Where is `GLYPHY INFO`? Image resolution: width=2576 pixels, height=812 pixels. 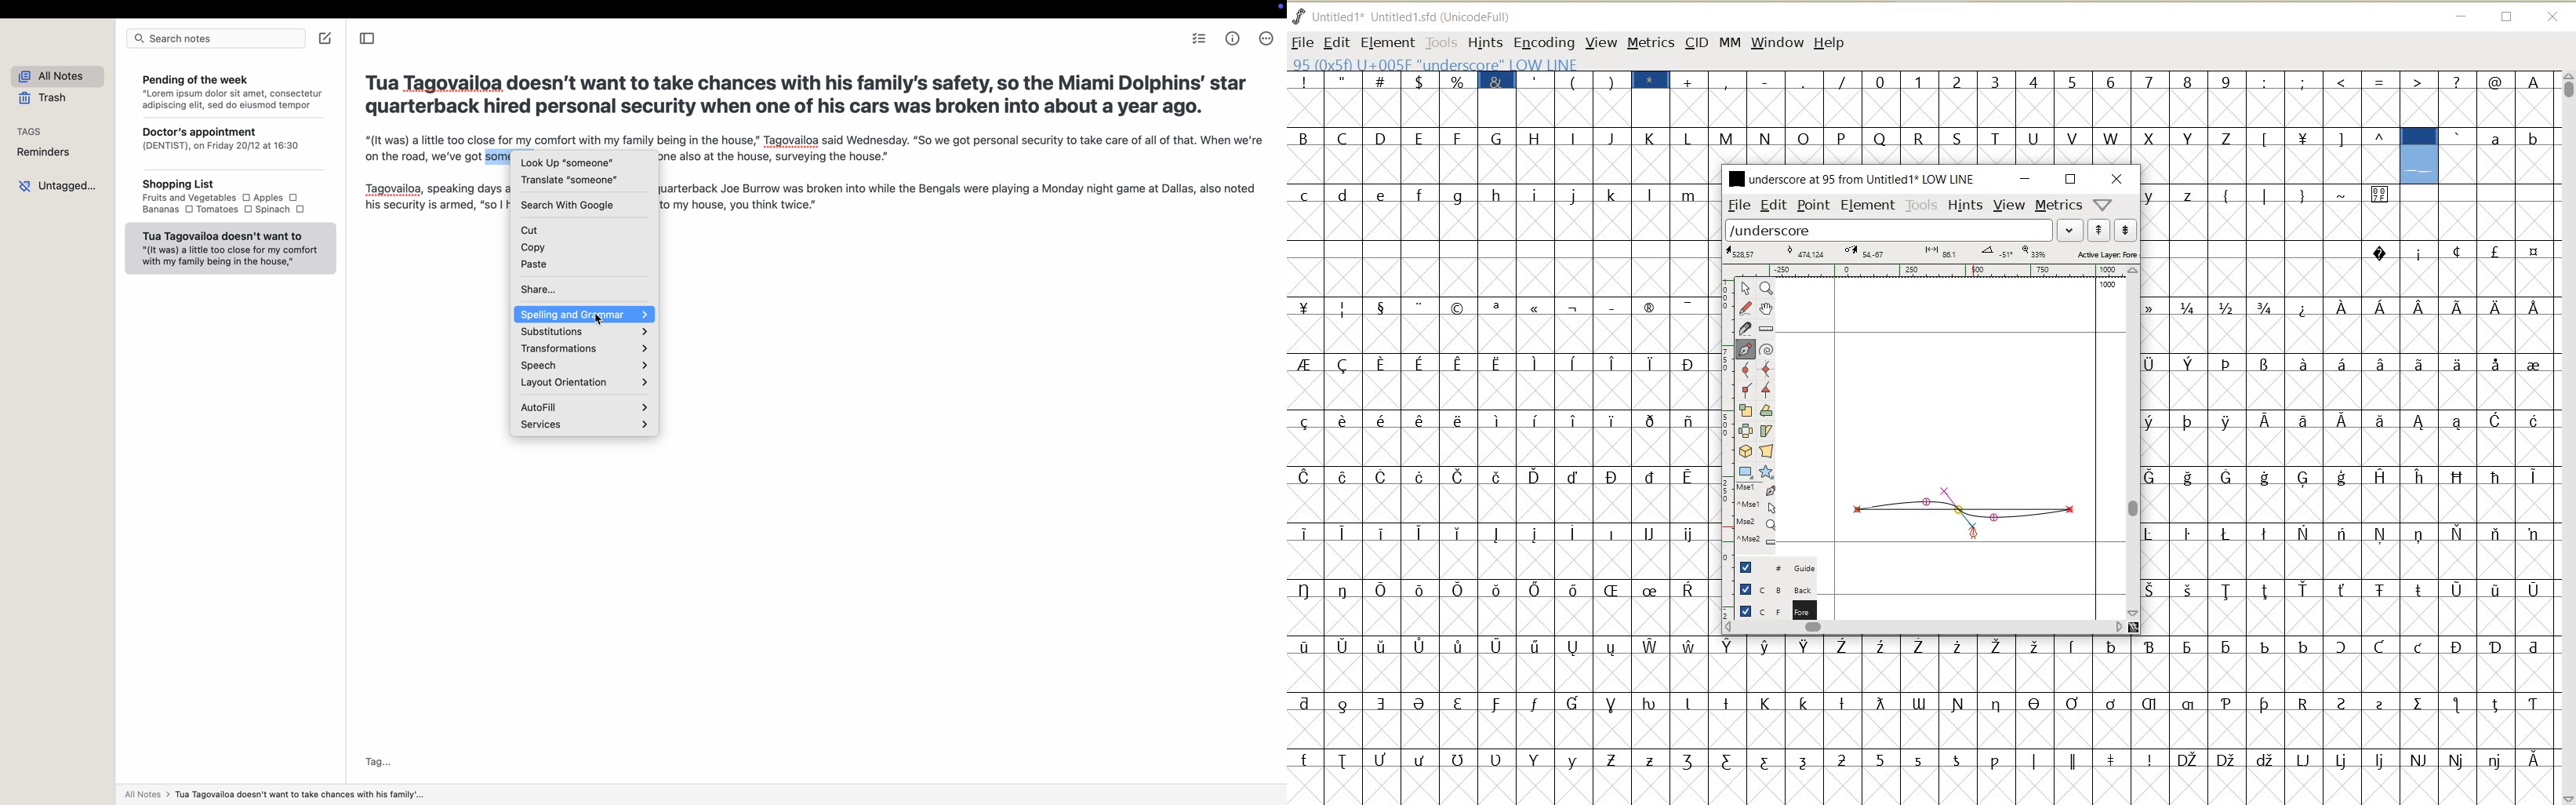 GLYPHY INFO is located at coordinates (1531, 63).